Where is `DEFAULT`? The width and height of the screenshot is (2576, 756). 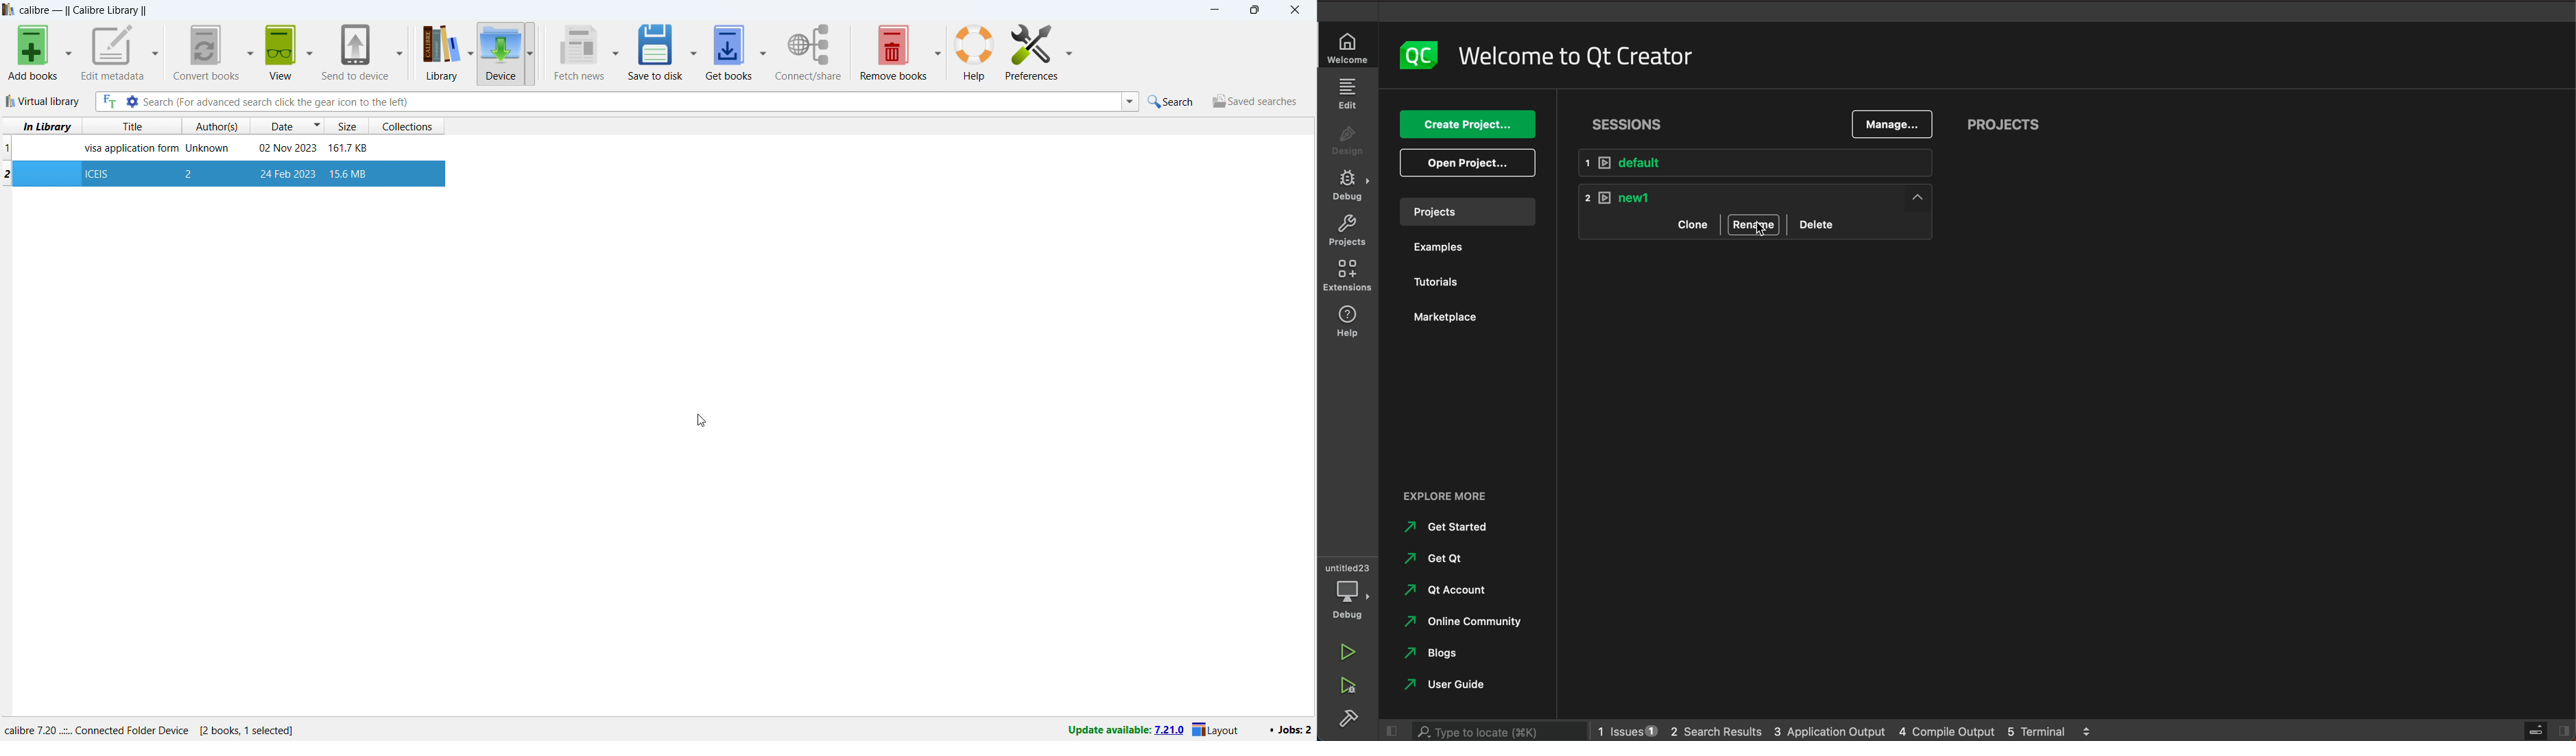 DEFAULT is located at coordinates (1763, 164).